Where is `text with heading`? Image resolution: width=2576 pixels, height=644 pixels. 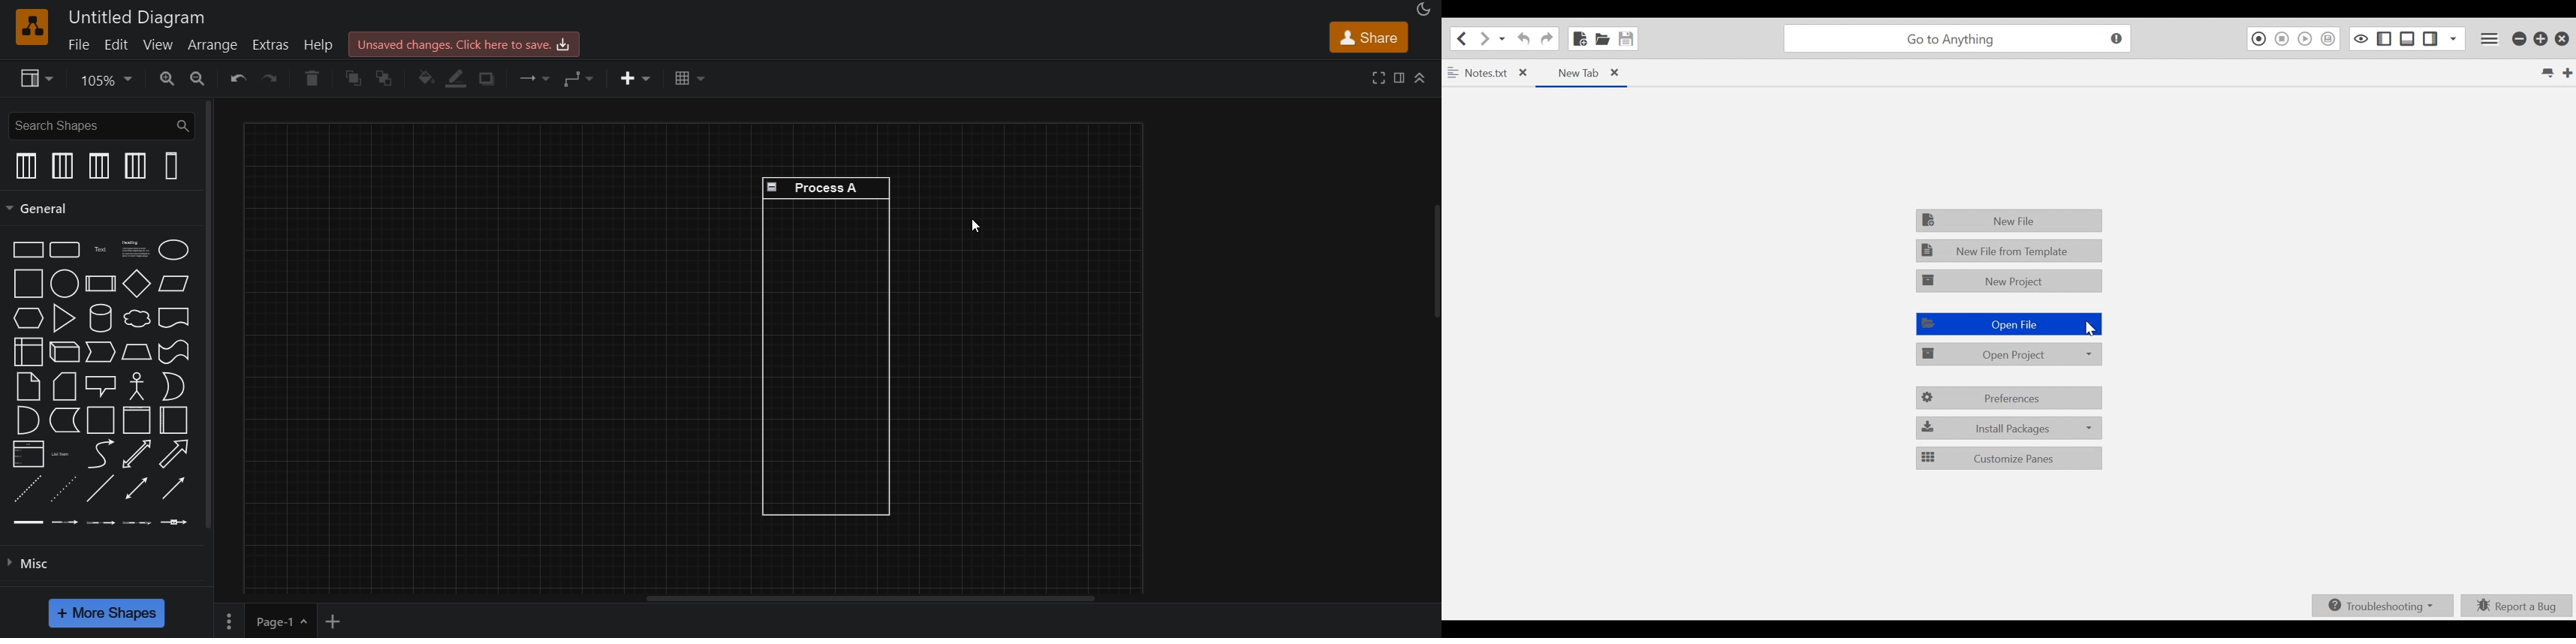
text with heading is located at coordinates (133, 248).